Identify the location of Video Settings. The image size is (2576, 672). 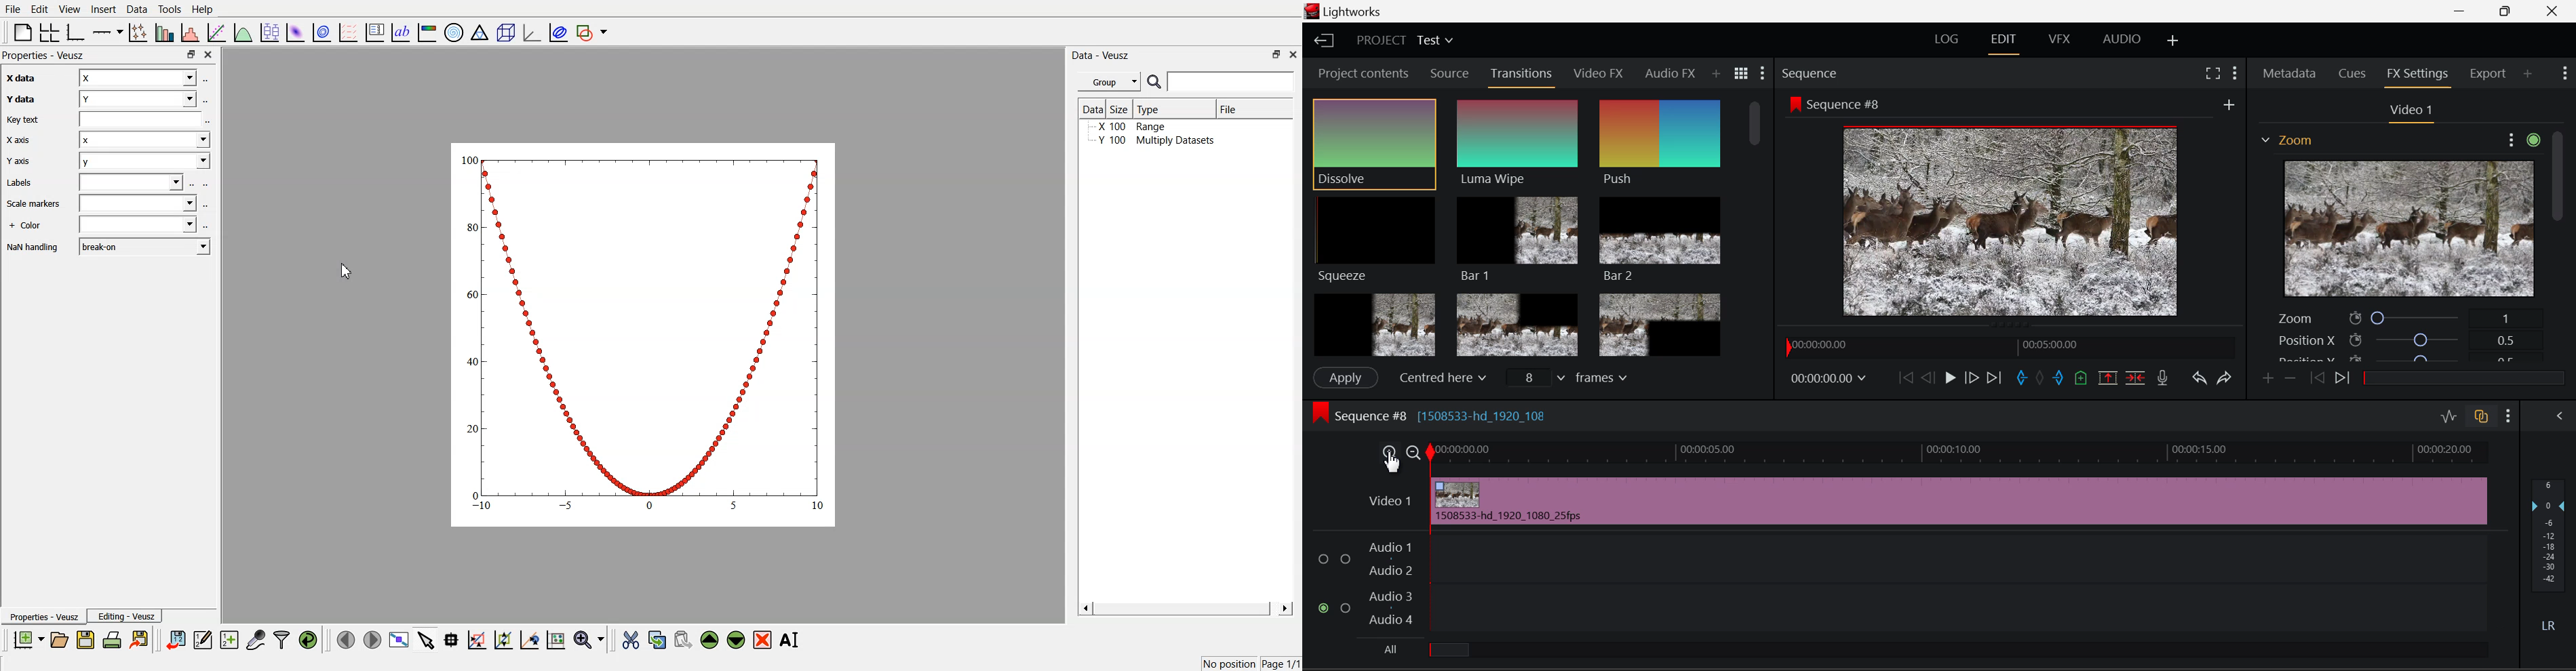
(2412, 110).